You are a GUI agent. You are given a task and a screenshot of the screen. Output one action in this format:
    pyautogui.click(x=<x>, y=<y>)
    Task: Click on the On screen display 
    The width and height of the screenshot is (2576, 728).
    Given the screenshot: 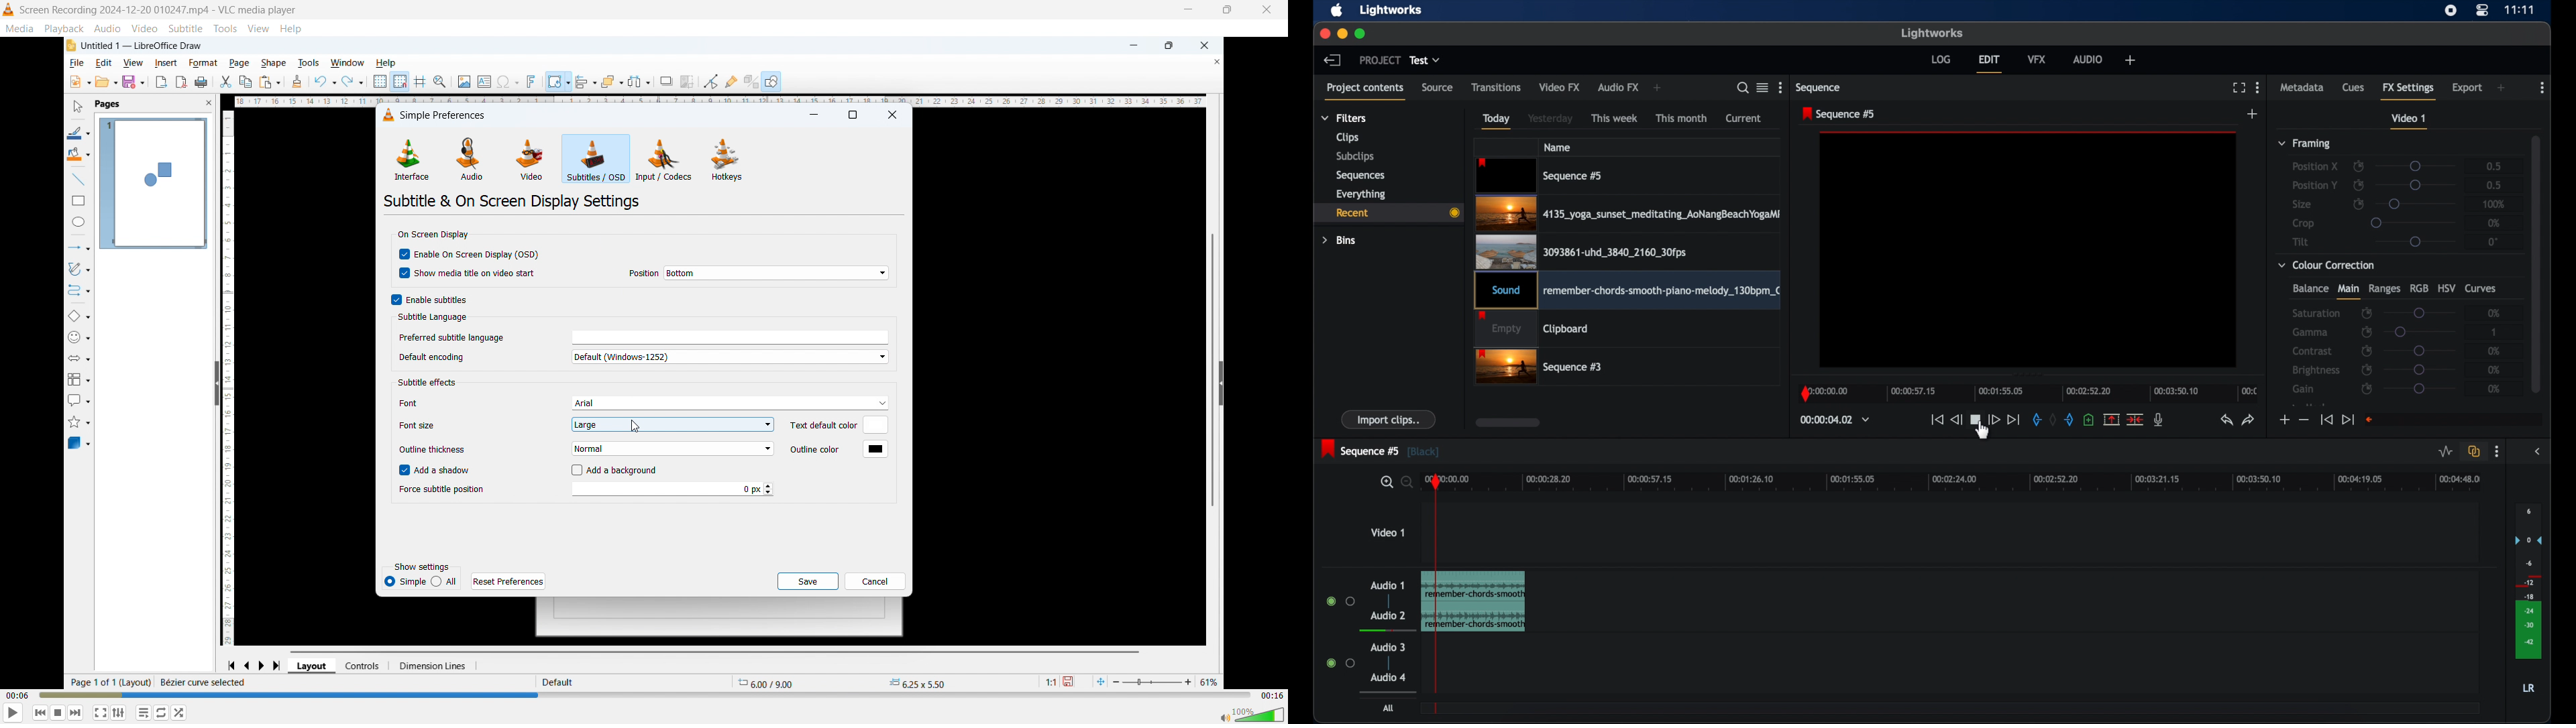 What is the action you would take?
    pyautogui.click(x=434, y=234)
    